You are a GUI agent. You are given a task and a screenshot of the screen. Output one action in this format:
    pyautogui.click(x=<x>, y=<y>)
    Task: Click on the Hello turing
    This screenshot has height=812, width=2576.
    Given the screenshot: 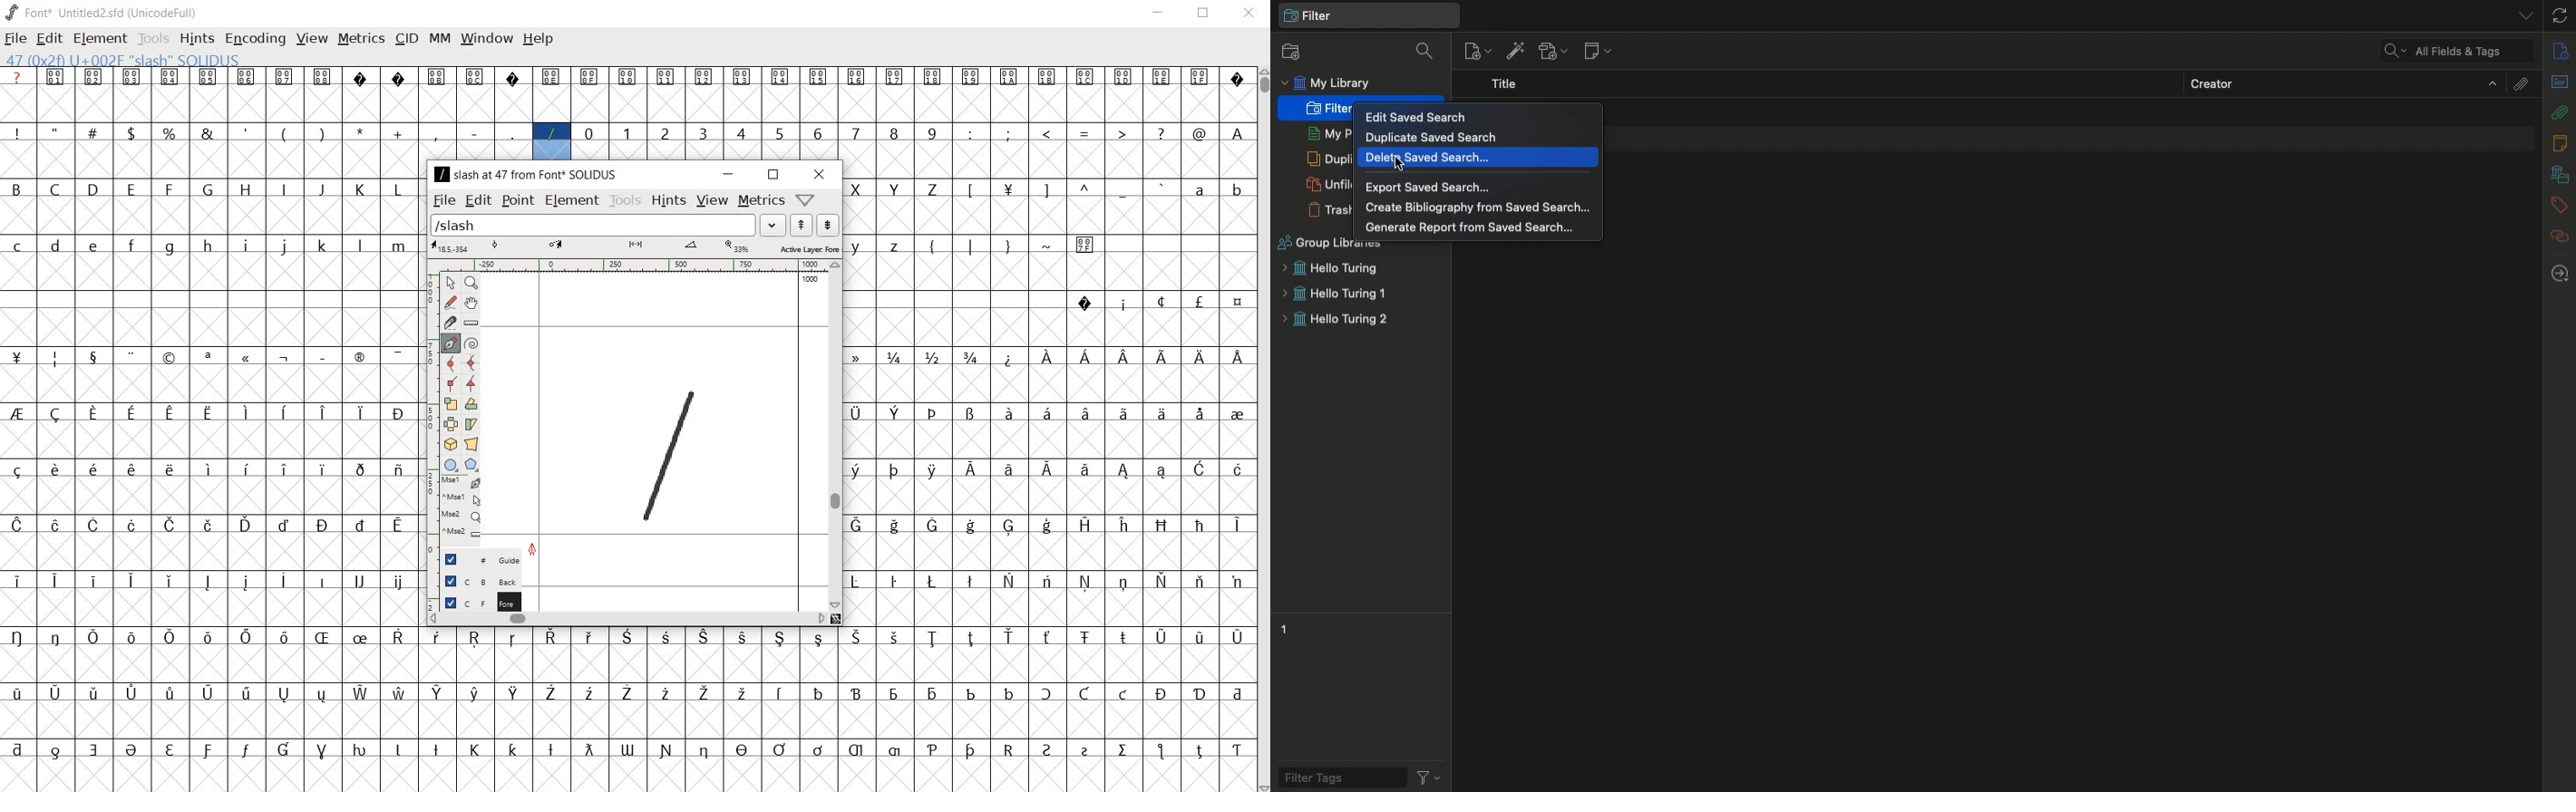 What is the action you would take?
    pyautogui.click(x=1328, y=268)
    